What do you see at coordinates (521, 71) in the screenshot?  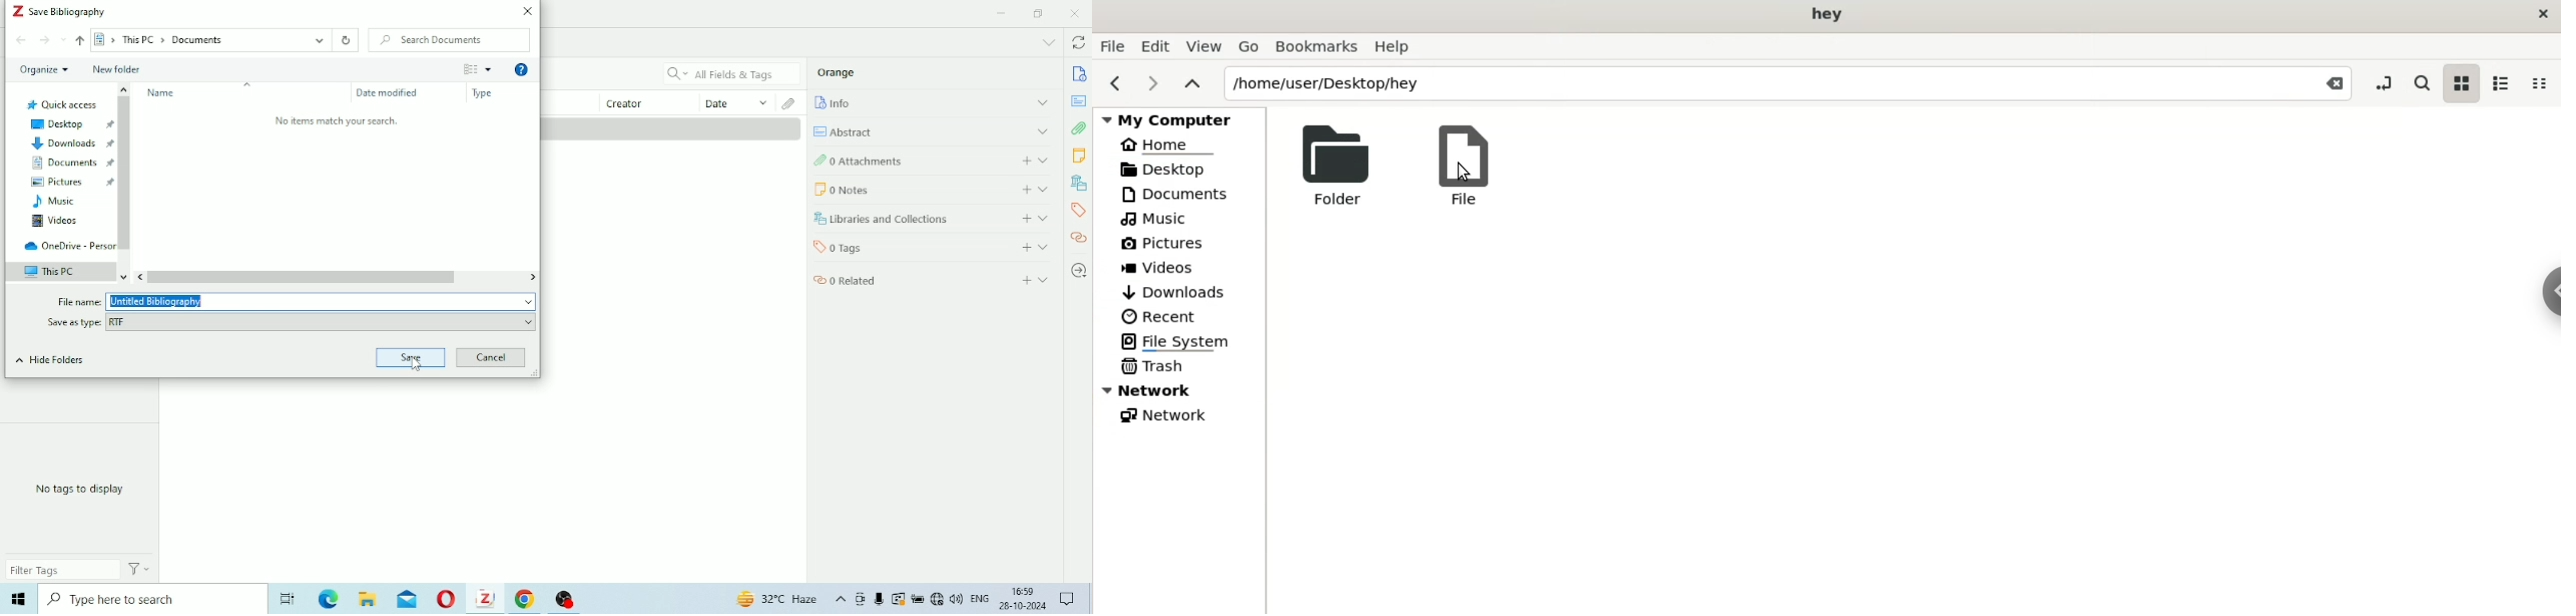 I see `Get Help` at bounding box center [521, 71].